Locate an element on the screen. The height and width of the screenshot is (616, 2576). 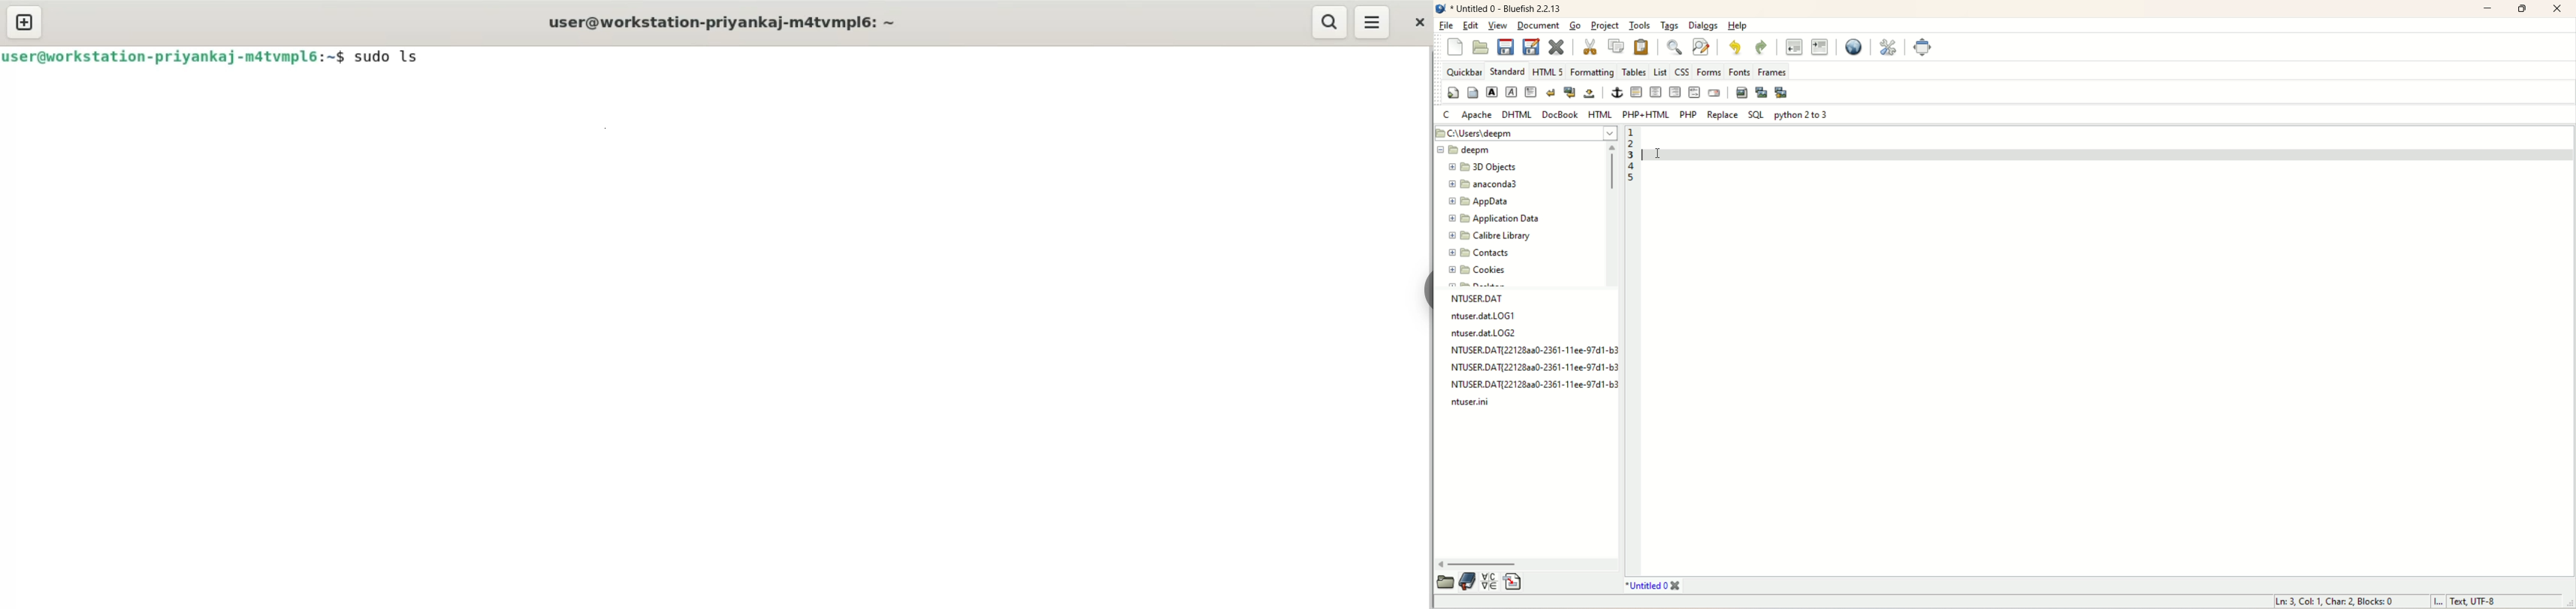
open file is located at coordinates (1480, 48).